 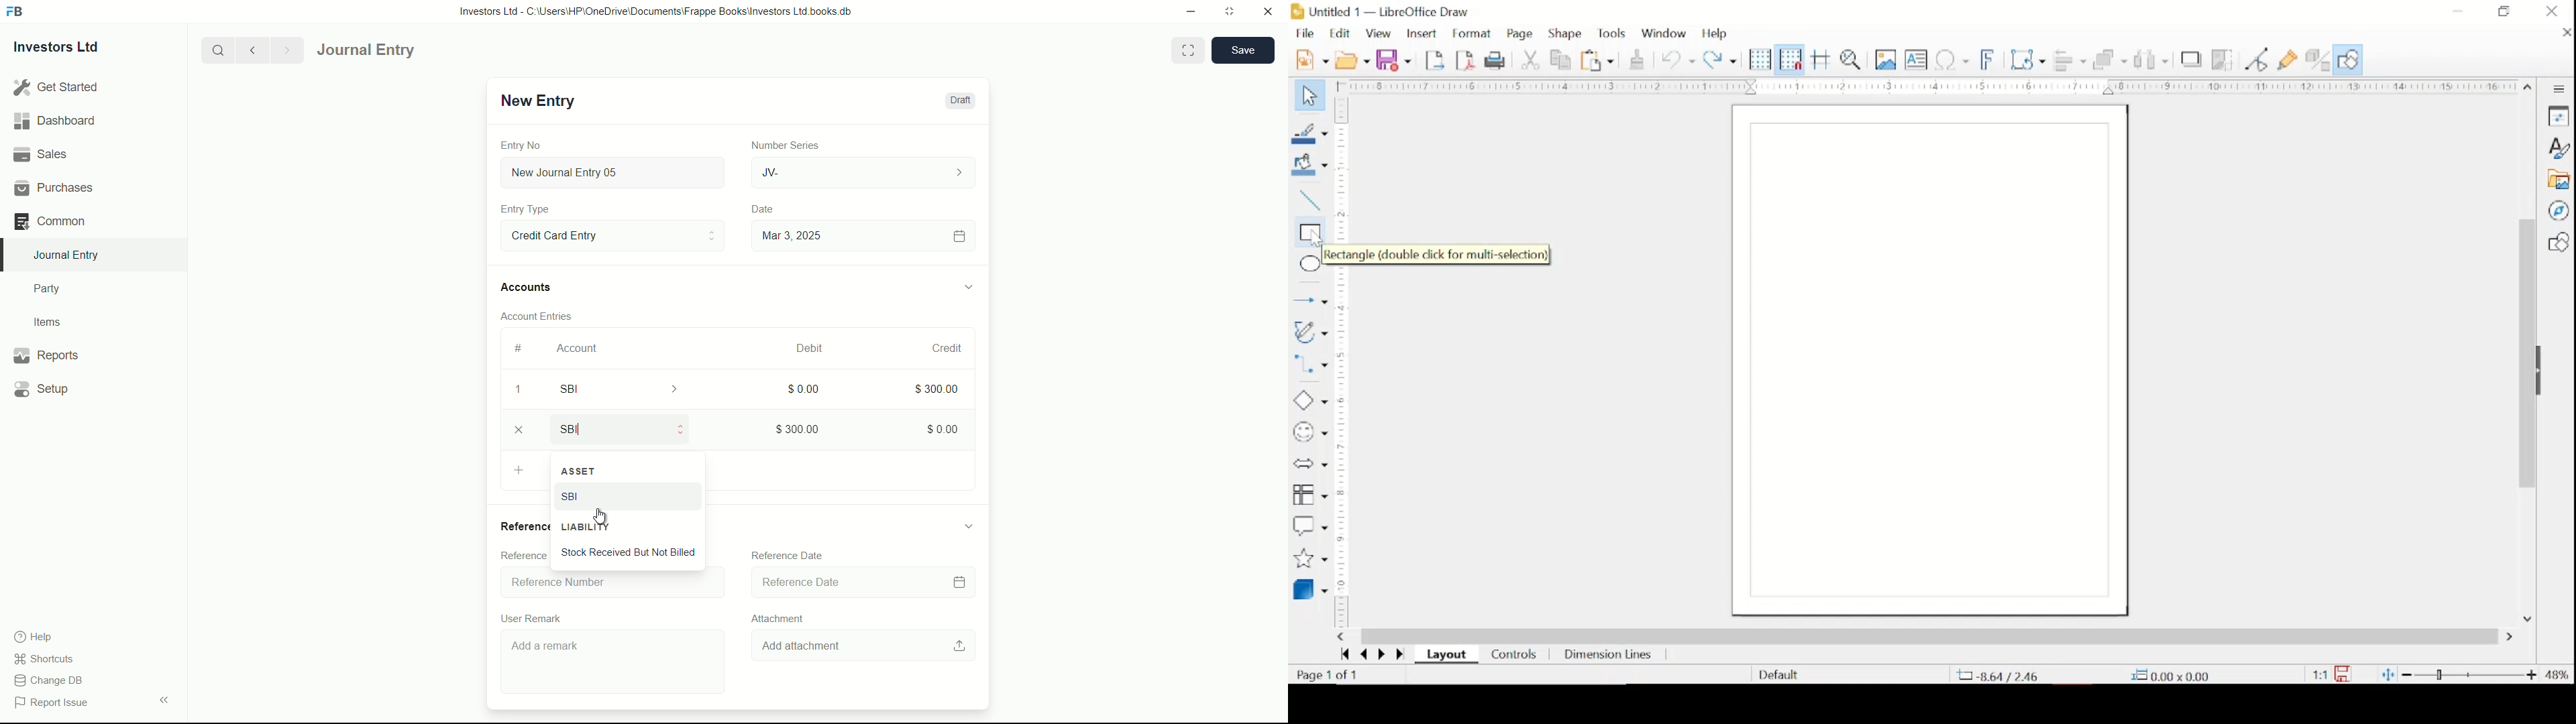 I want to click on select, so click(x=1307, y=97).